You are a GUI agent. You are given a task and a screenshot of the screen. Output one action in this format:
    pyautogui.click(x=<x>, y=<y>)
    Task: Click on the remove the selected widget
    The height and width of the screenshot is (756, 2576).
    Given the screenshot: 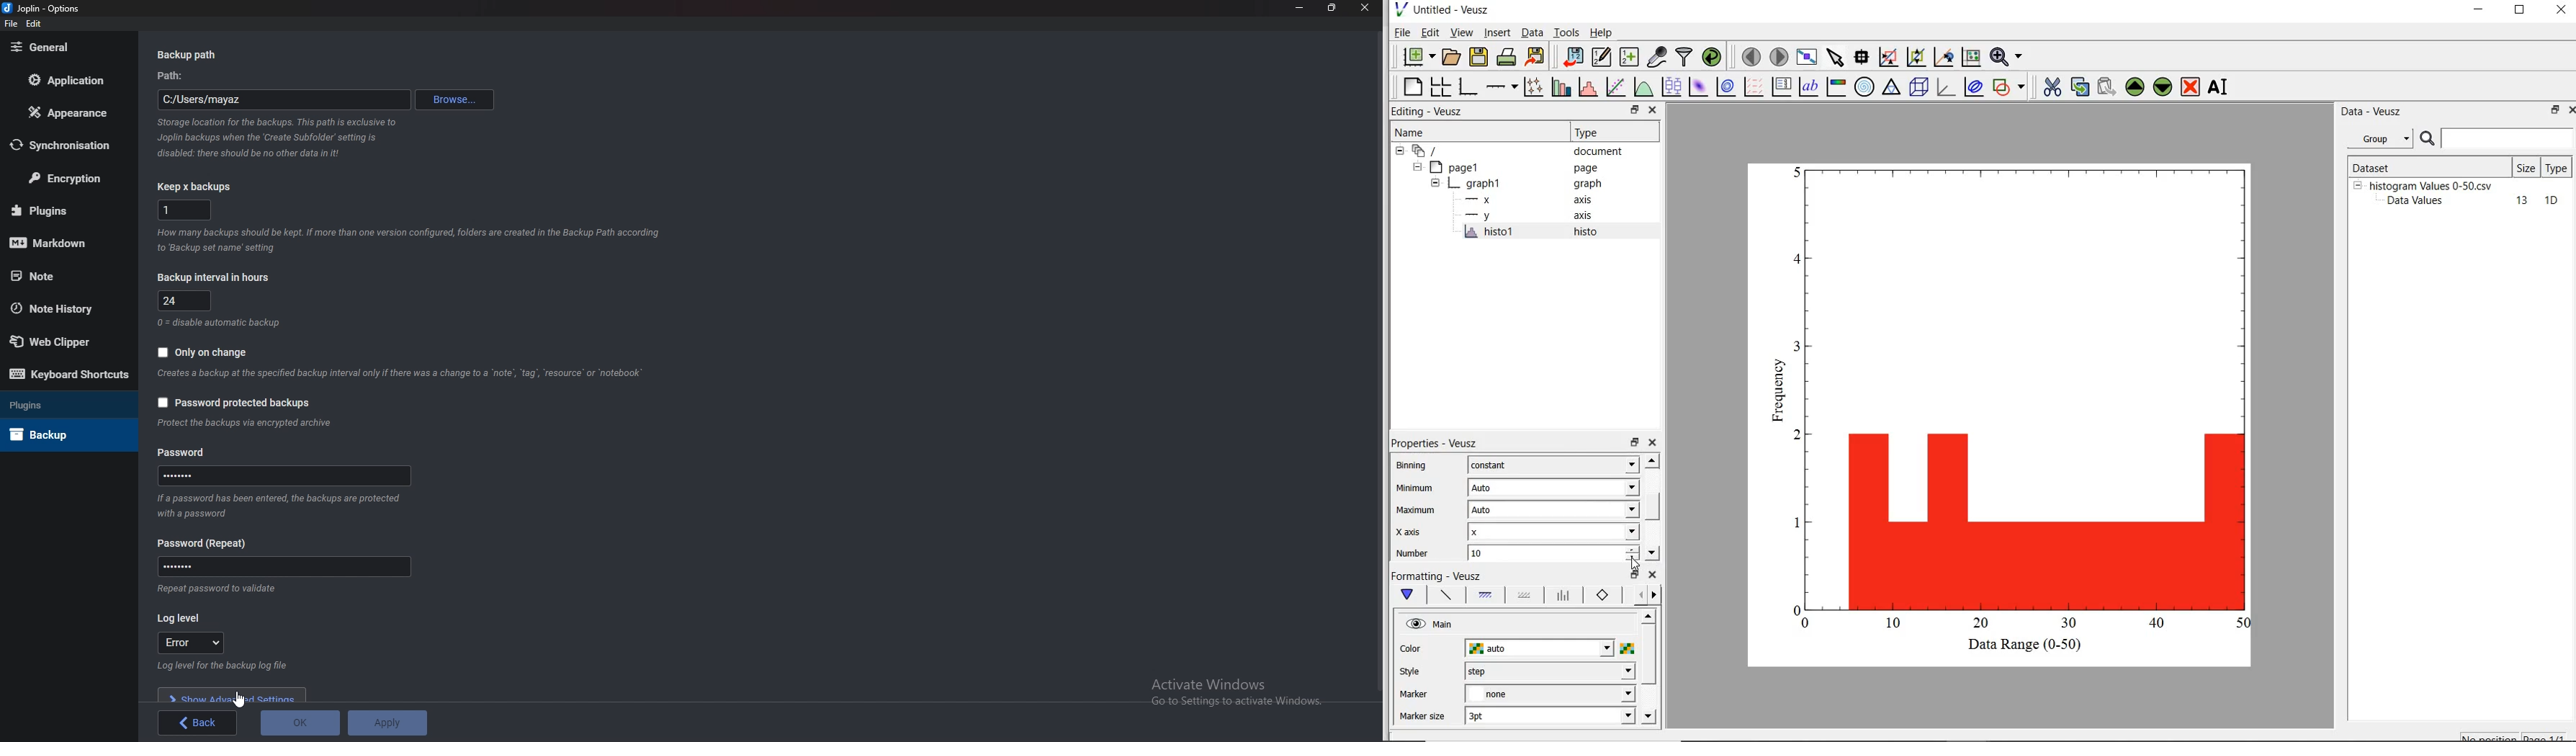 What is the action you would take?
    pyautogui.click(x=2190, y=88)
    